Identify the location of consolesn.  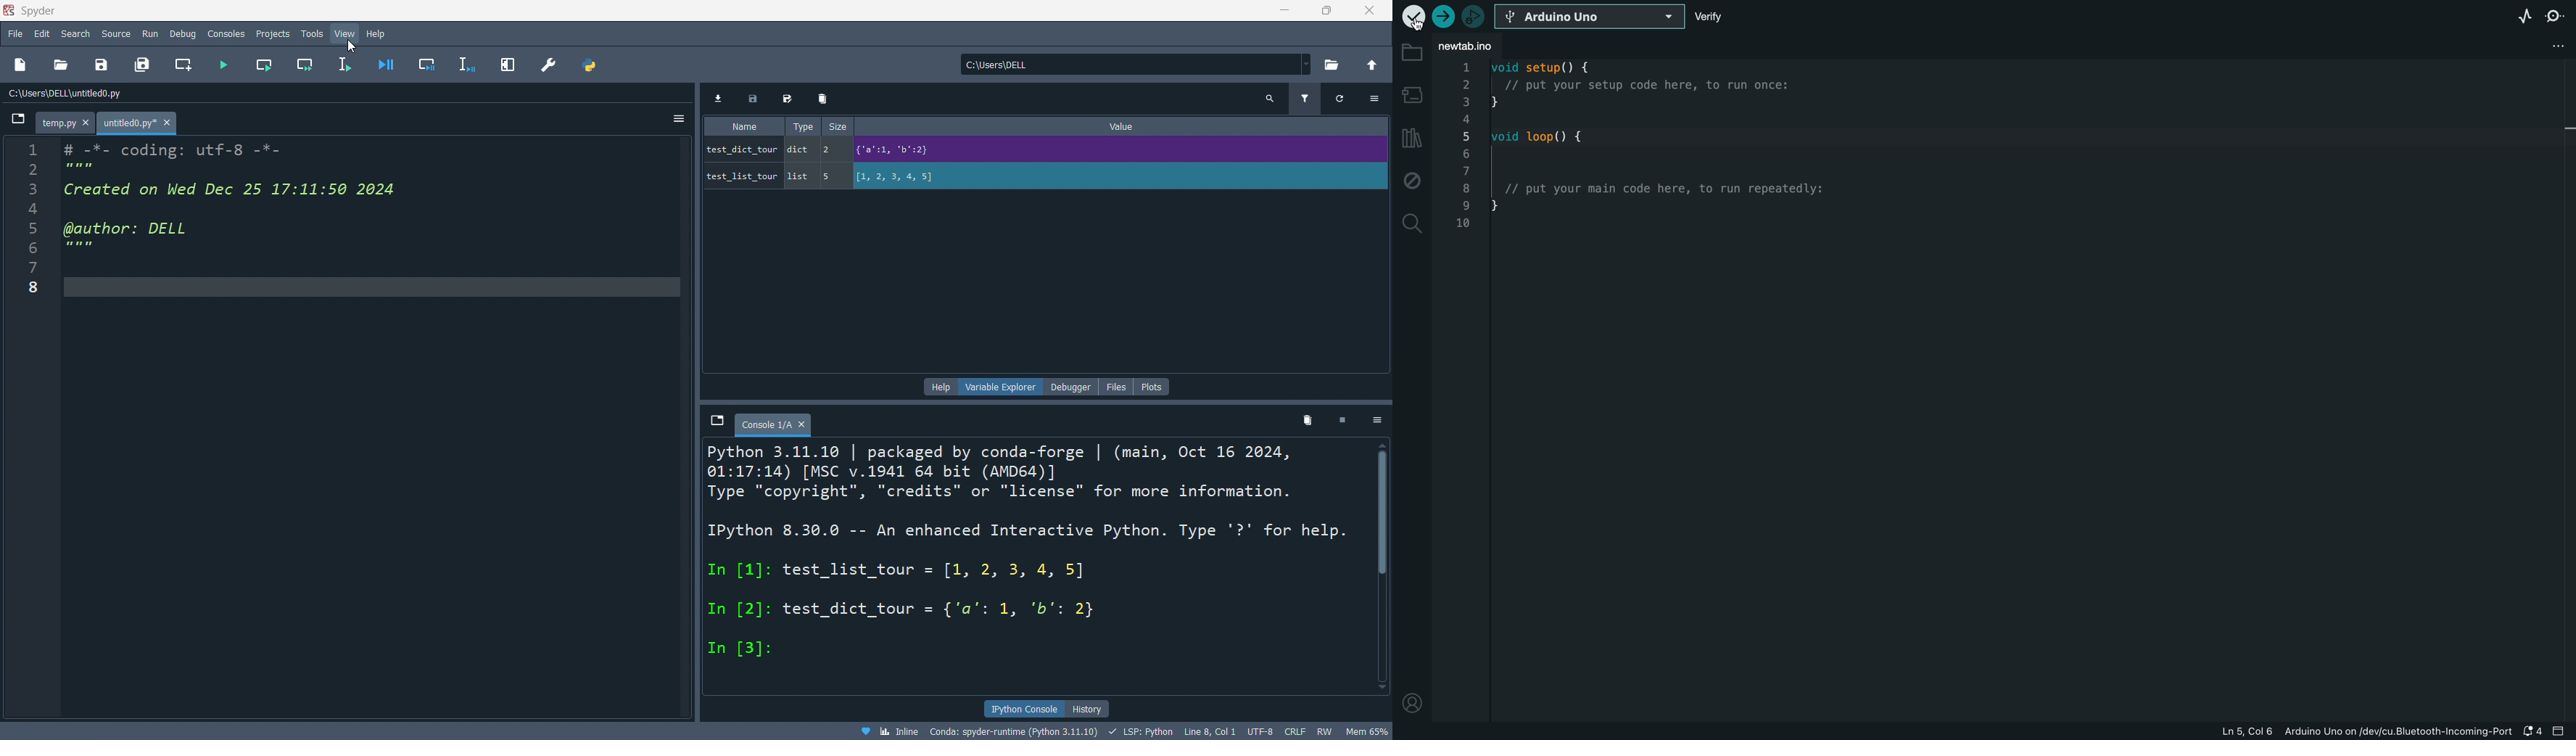
(223, 34).